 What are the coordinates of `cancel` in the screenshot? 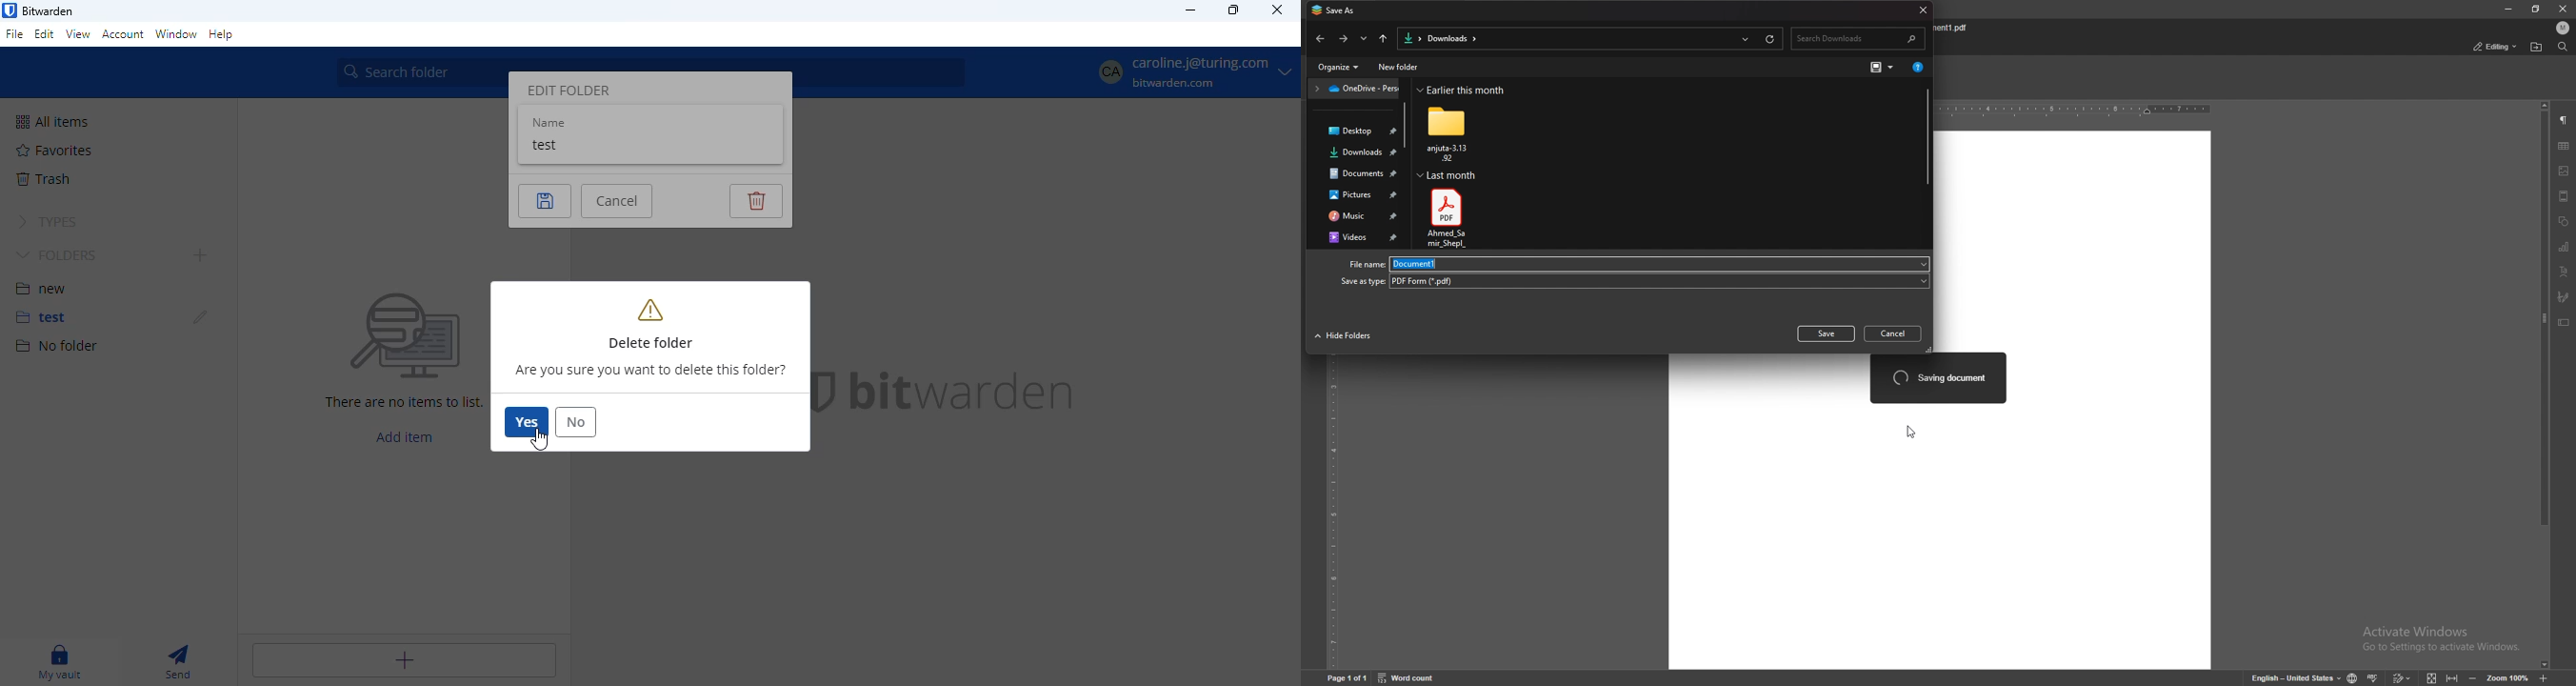 It's located at (615, 202).